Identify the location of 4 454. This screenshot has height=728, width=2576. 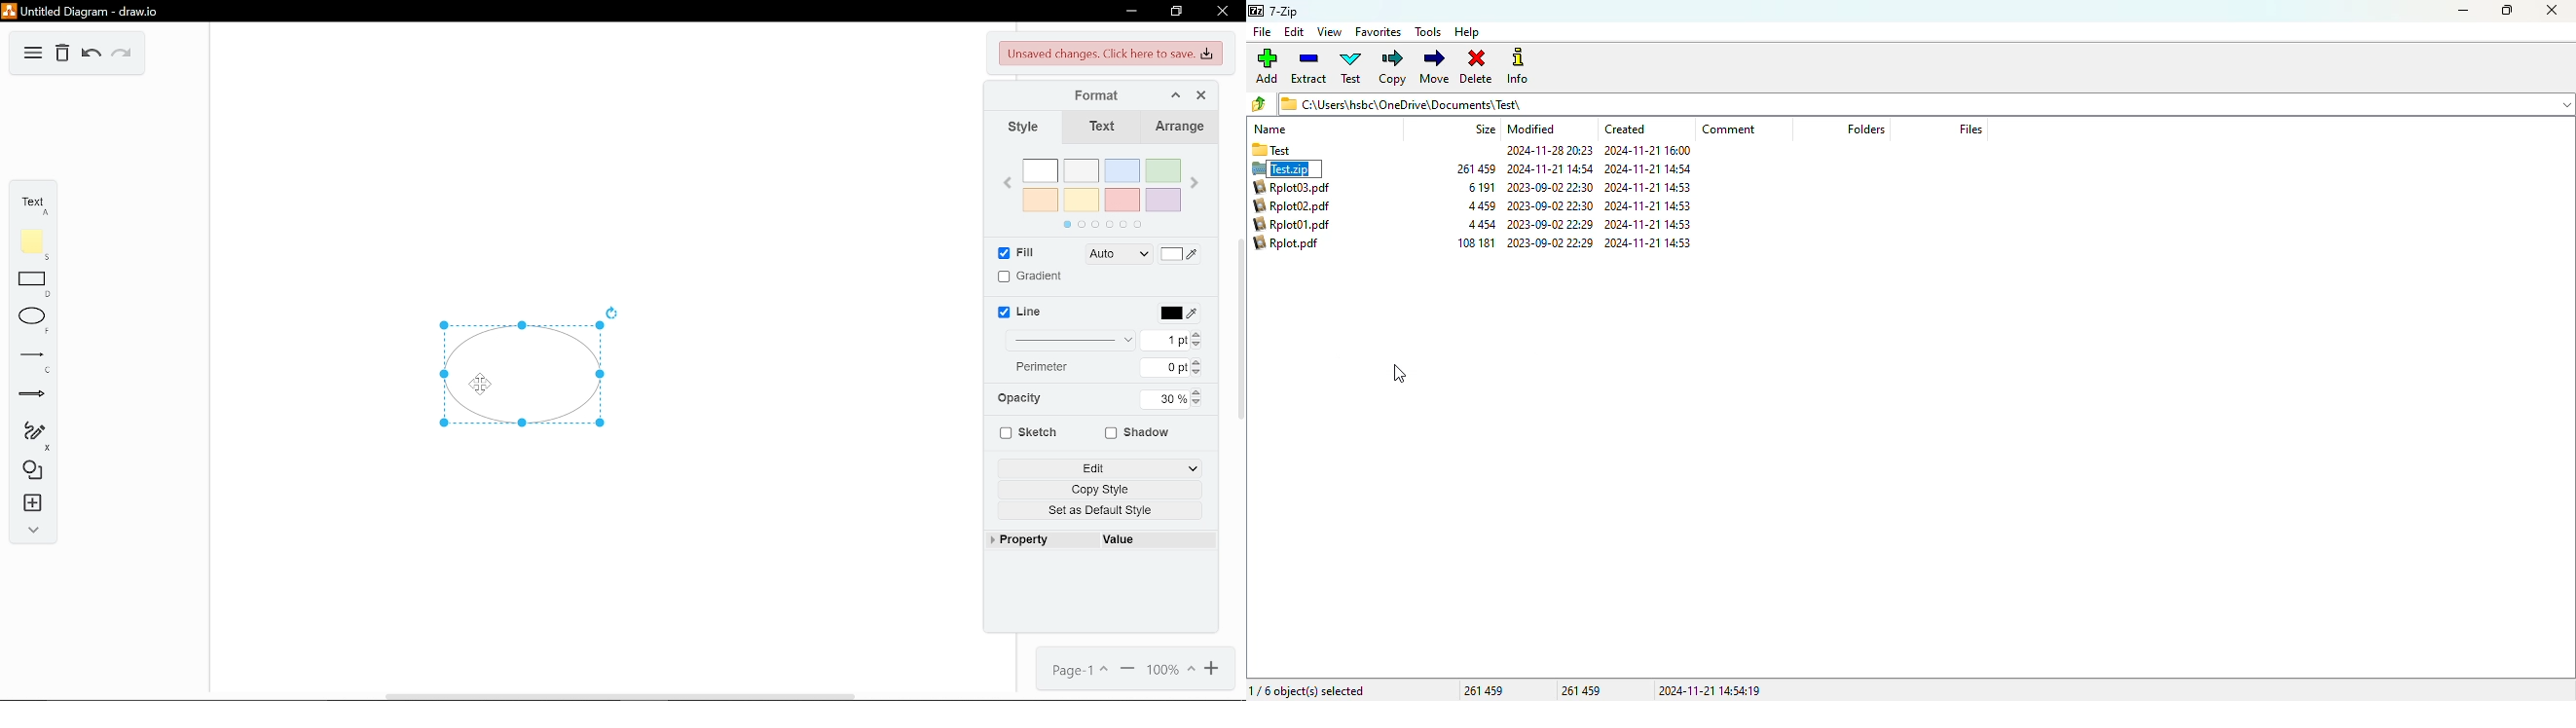
(1482, 224).